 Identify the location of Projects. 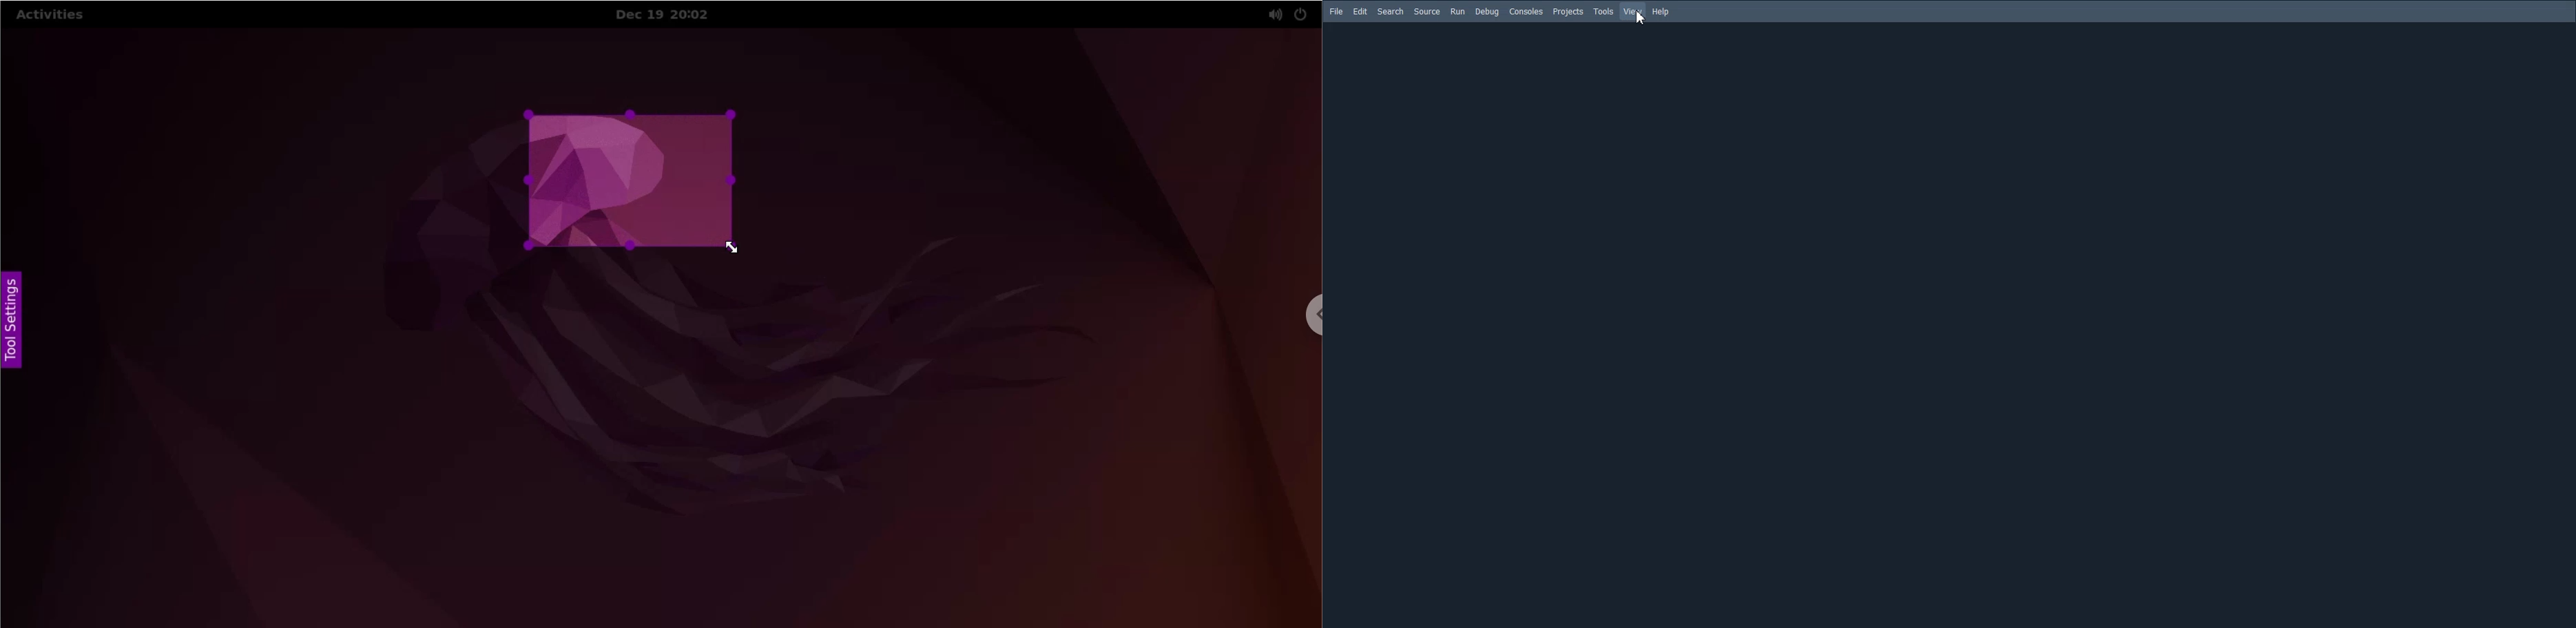
(1568, 12).